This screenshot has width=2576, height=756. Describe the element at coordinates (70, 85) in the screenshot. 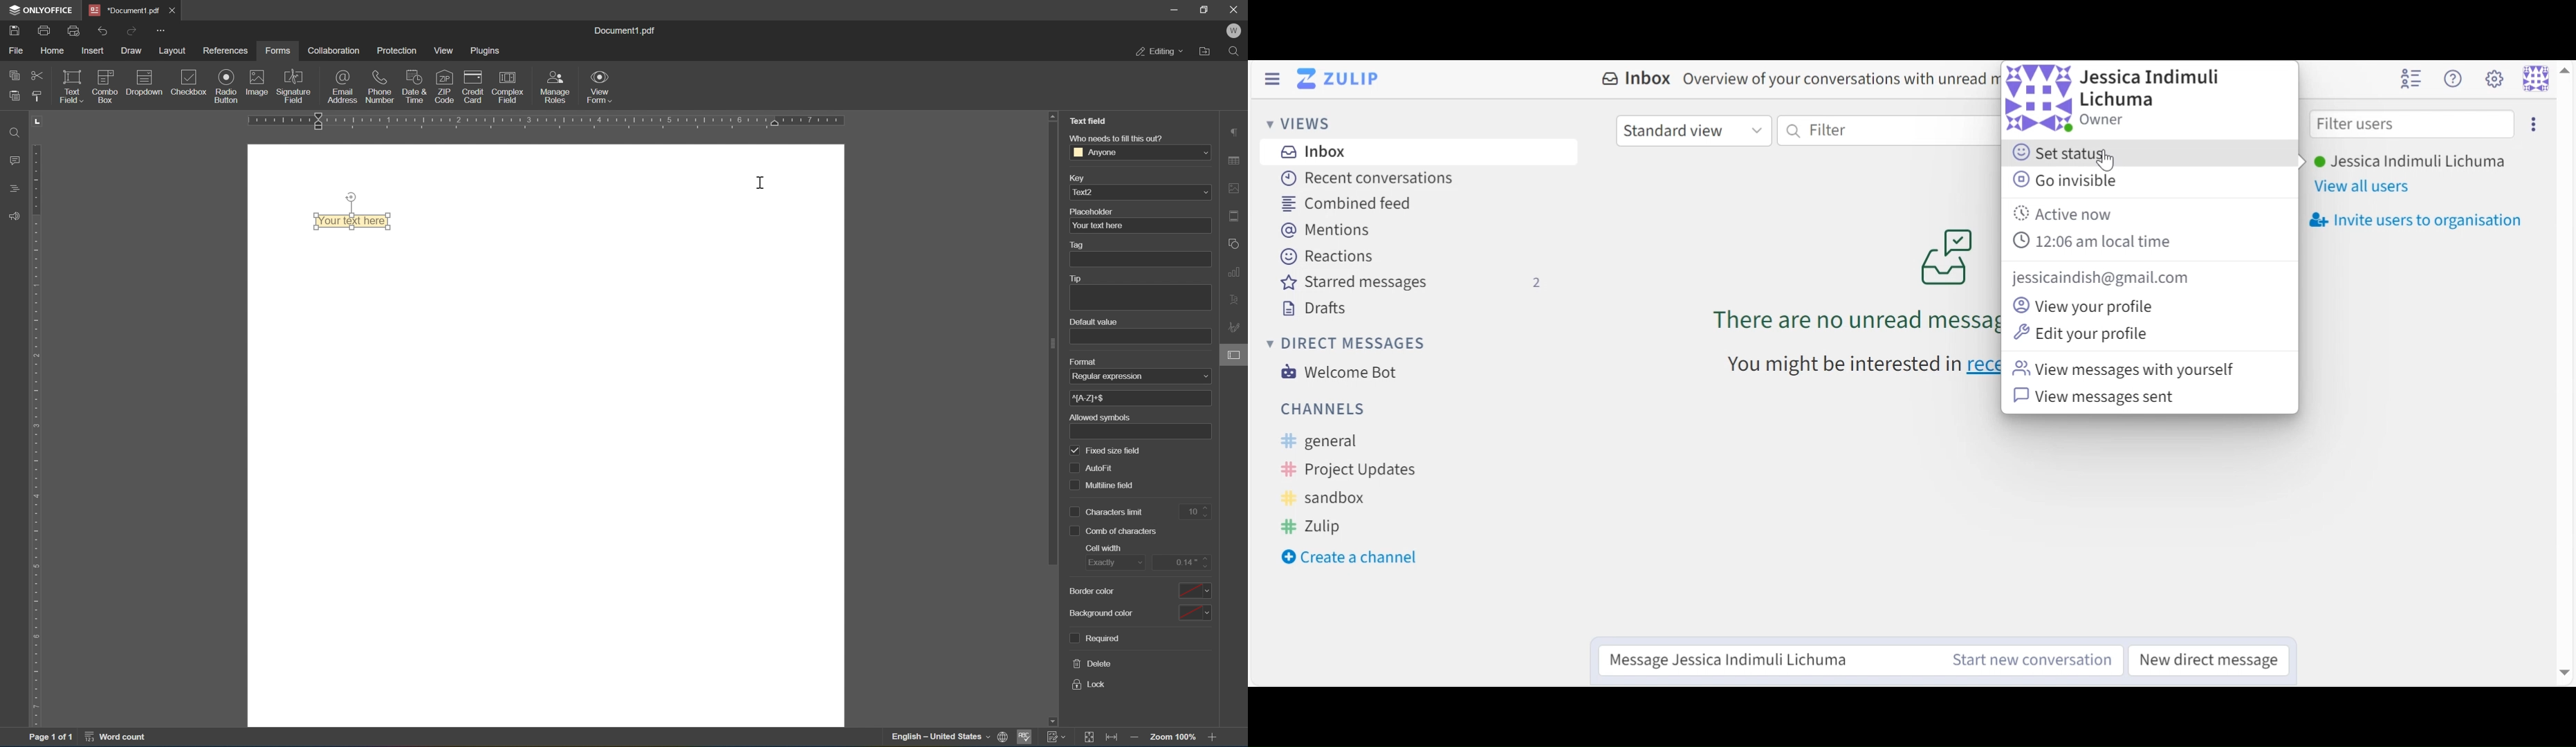

I see `text field` at that location.